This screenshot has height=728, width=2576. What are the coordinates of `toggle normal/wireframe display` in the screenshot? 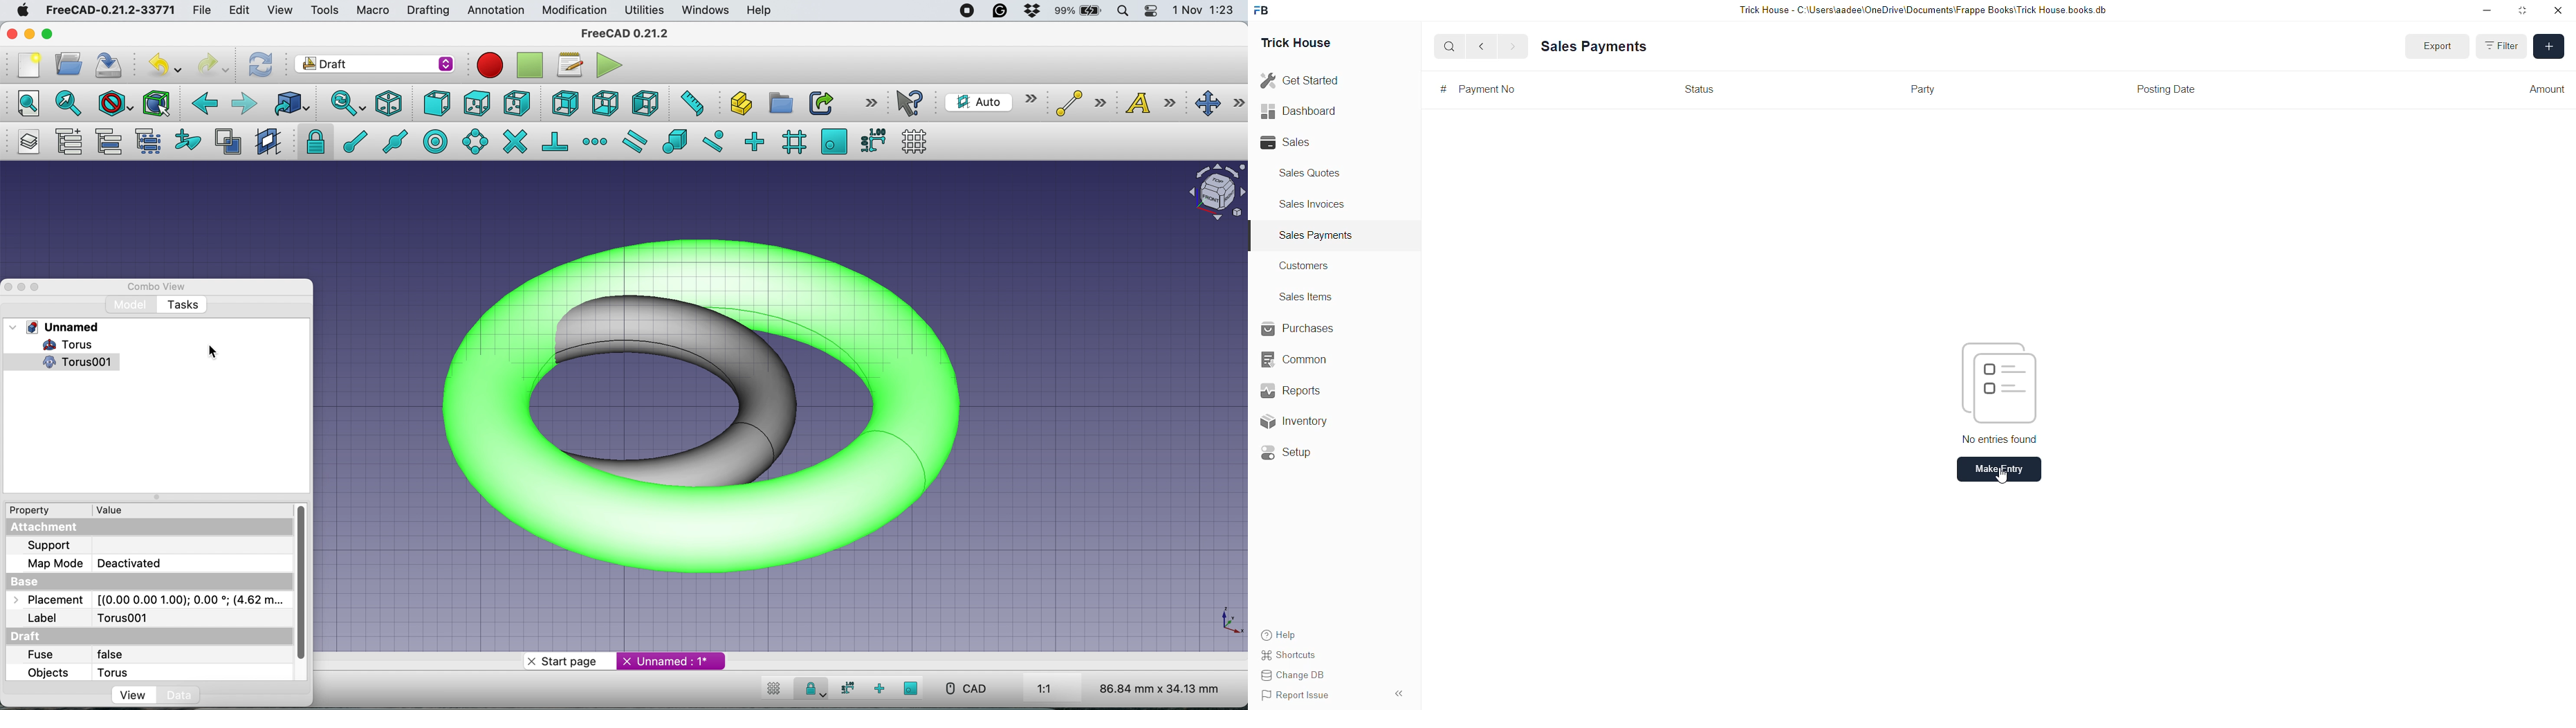 It's located at (227, 142).